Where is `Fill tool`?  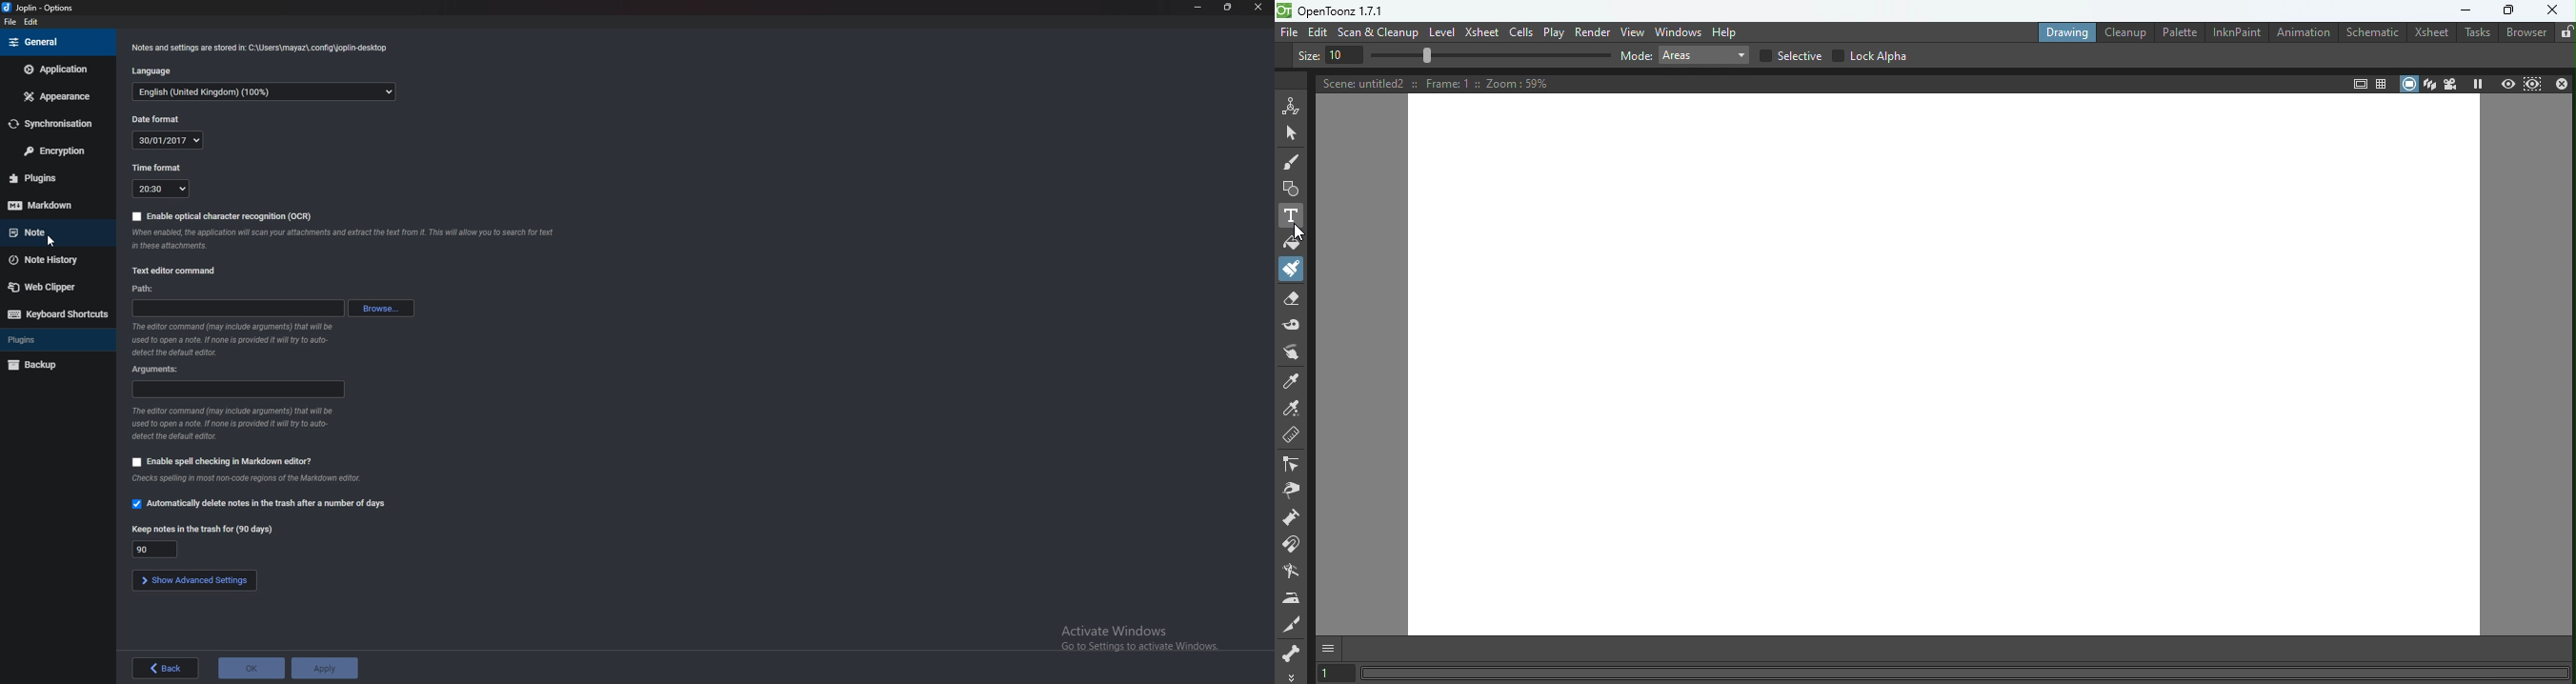
Fill tool is located at coordinates (1292, 242).